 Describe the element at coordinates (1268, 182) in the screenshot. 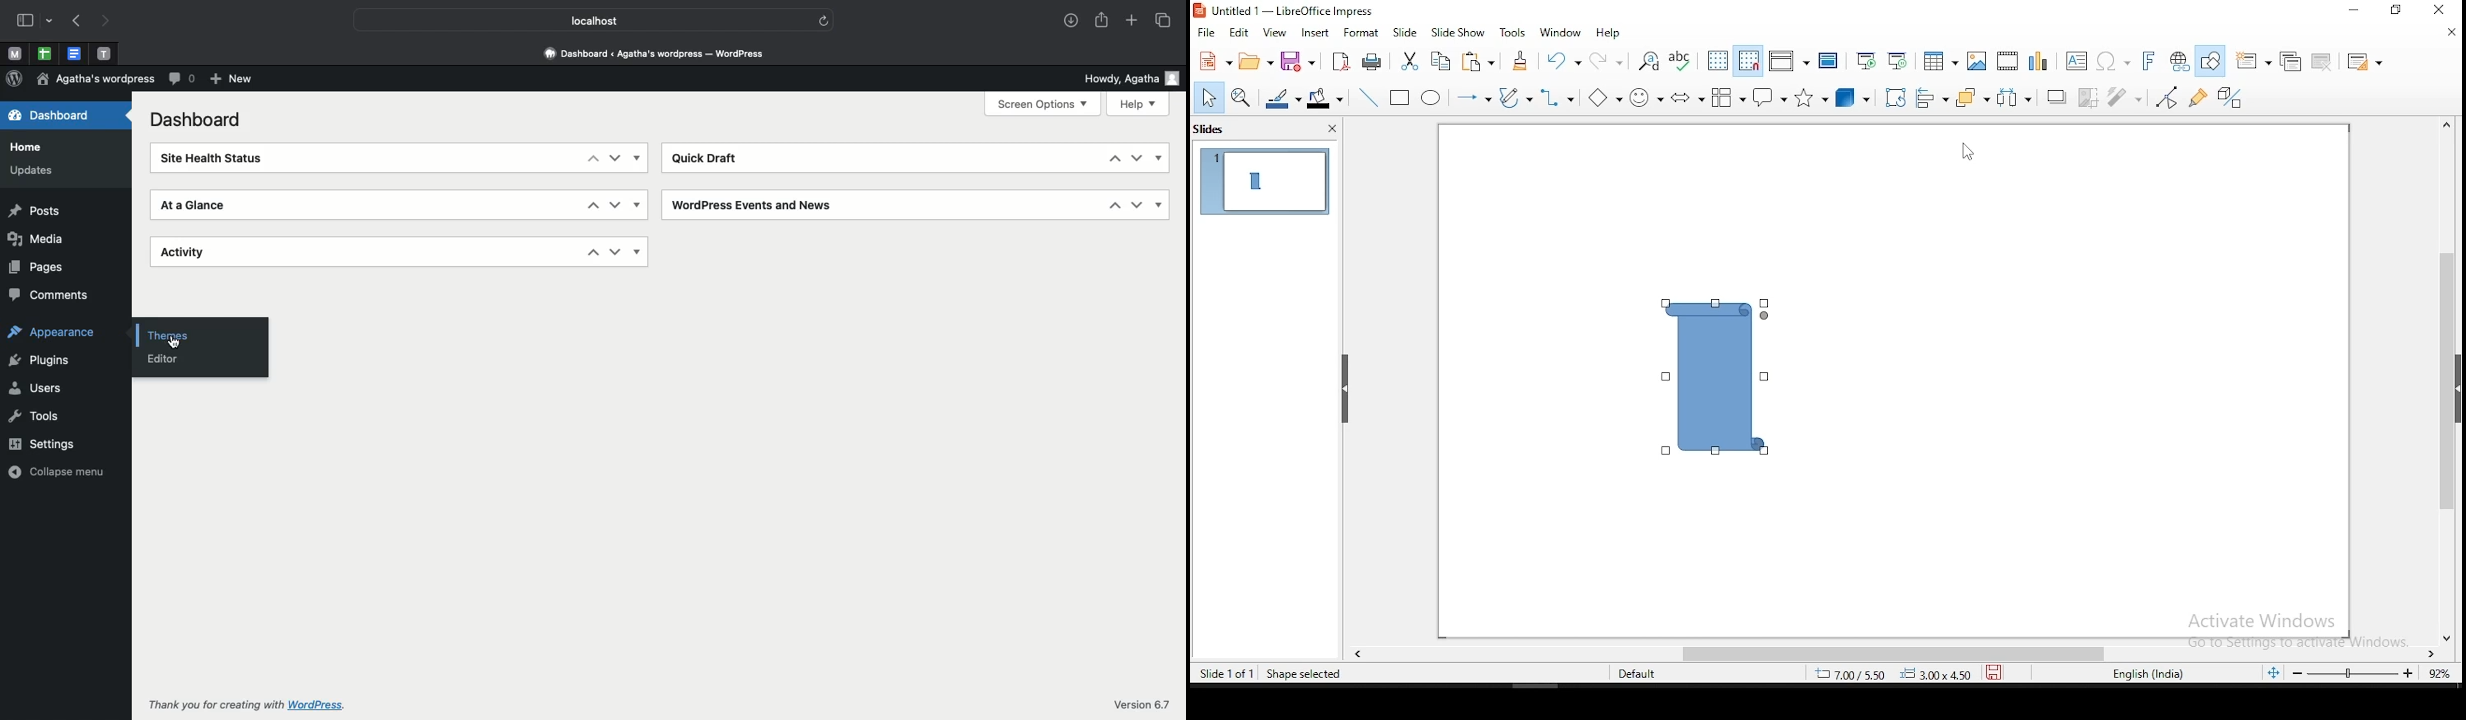

I see `slide 1` at that location.